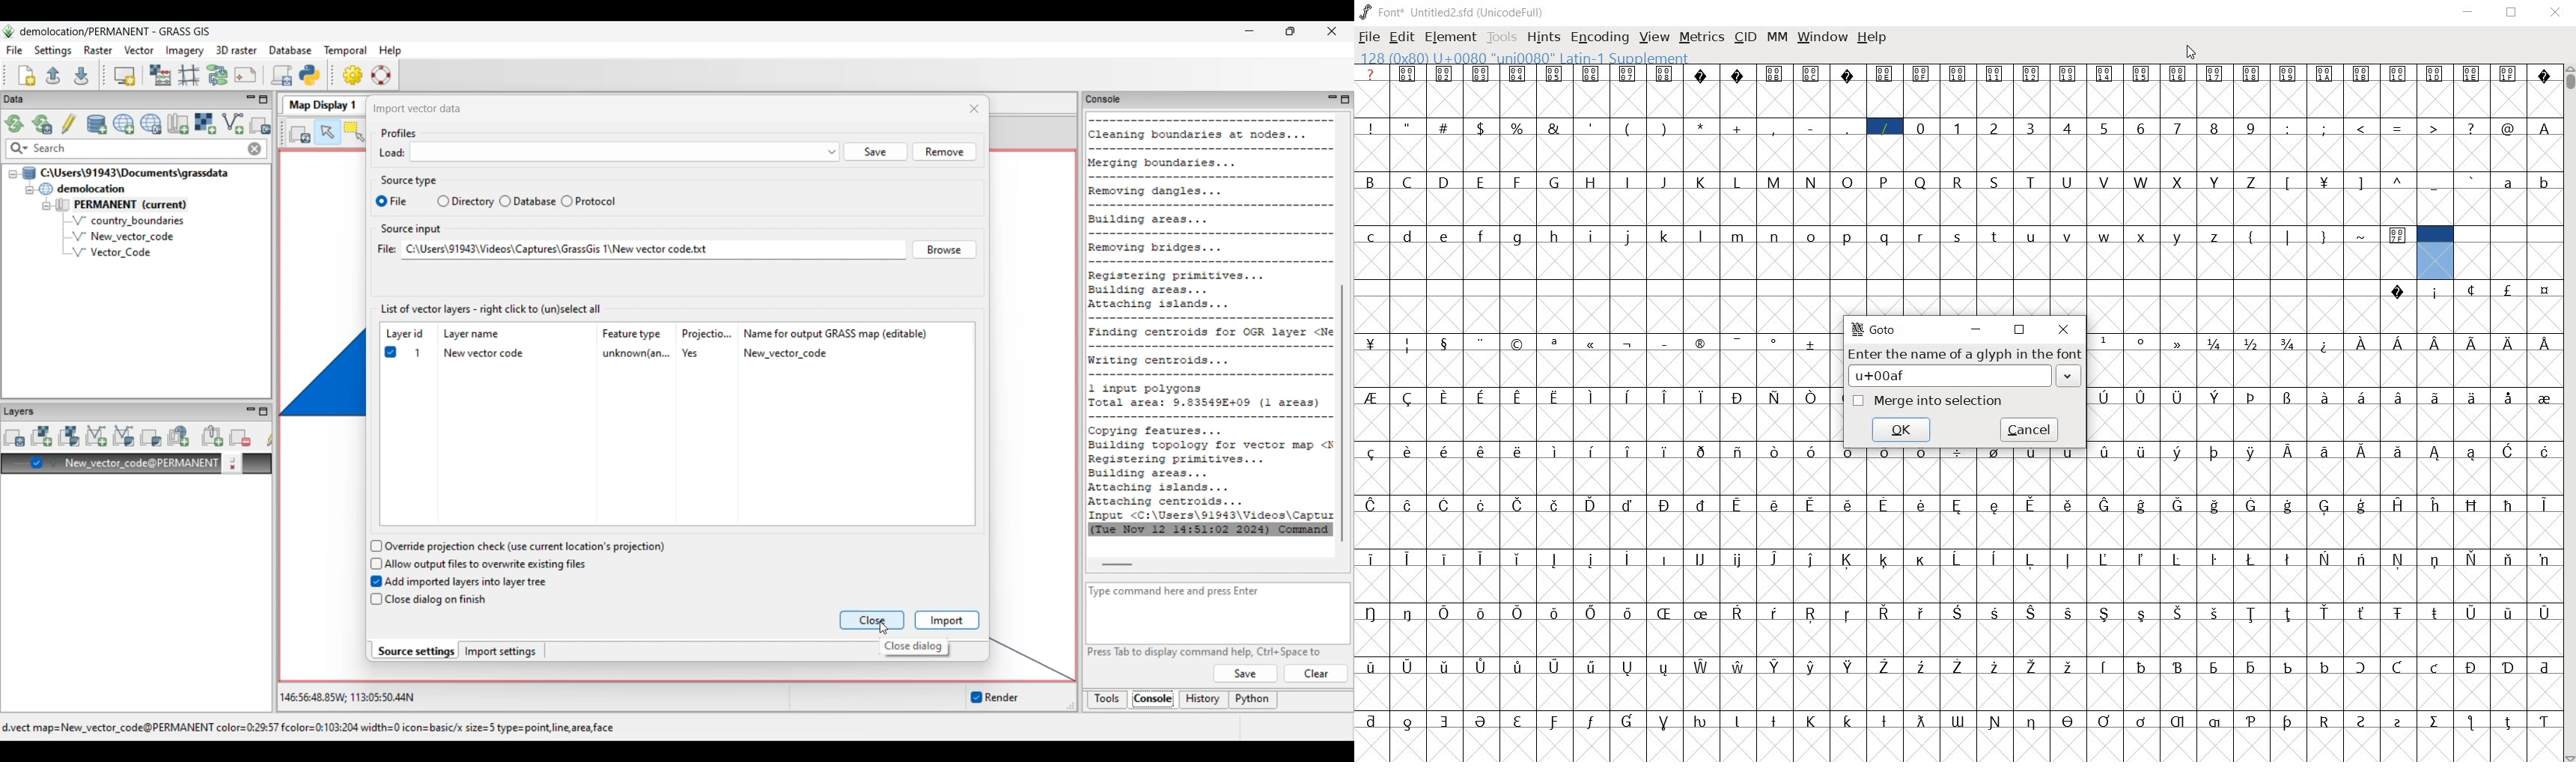 Image resolution: width=2576 pixels, height=784 pixels. What do you see at coordinates (2107, 74) in the screenshot?
I see `Symbol` at bounding box center [2107, 74].